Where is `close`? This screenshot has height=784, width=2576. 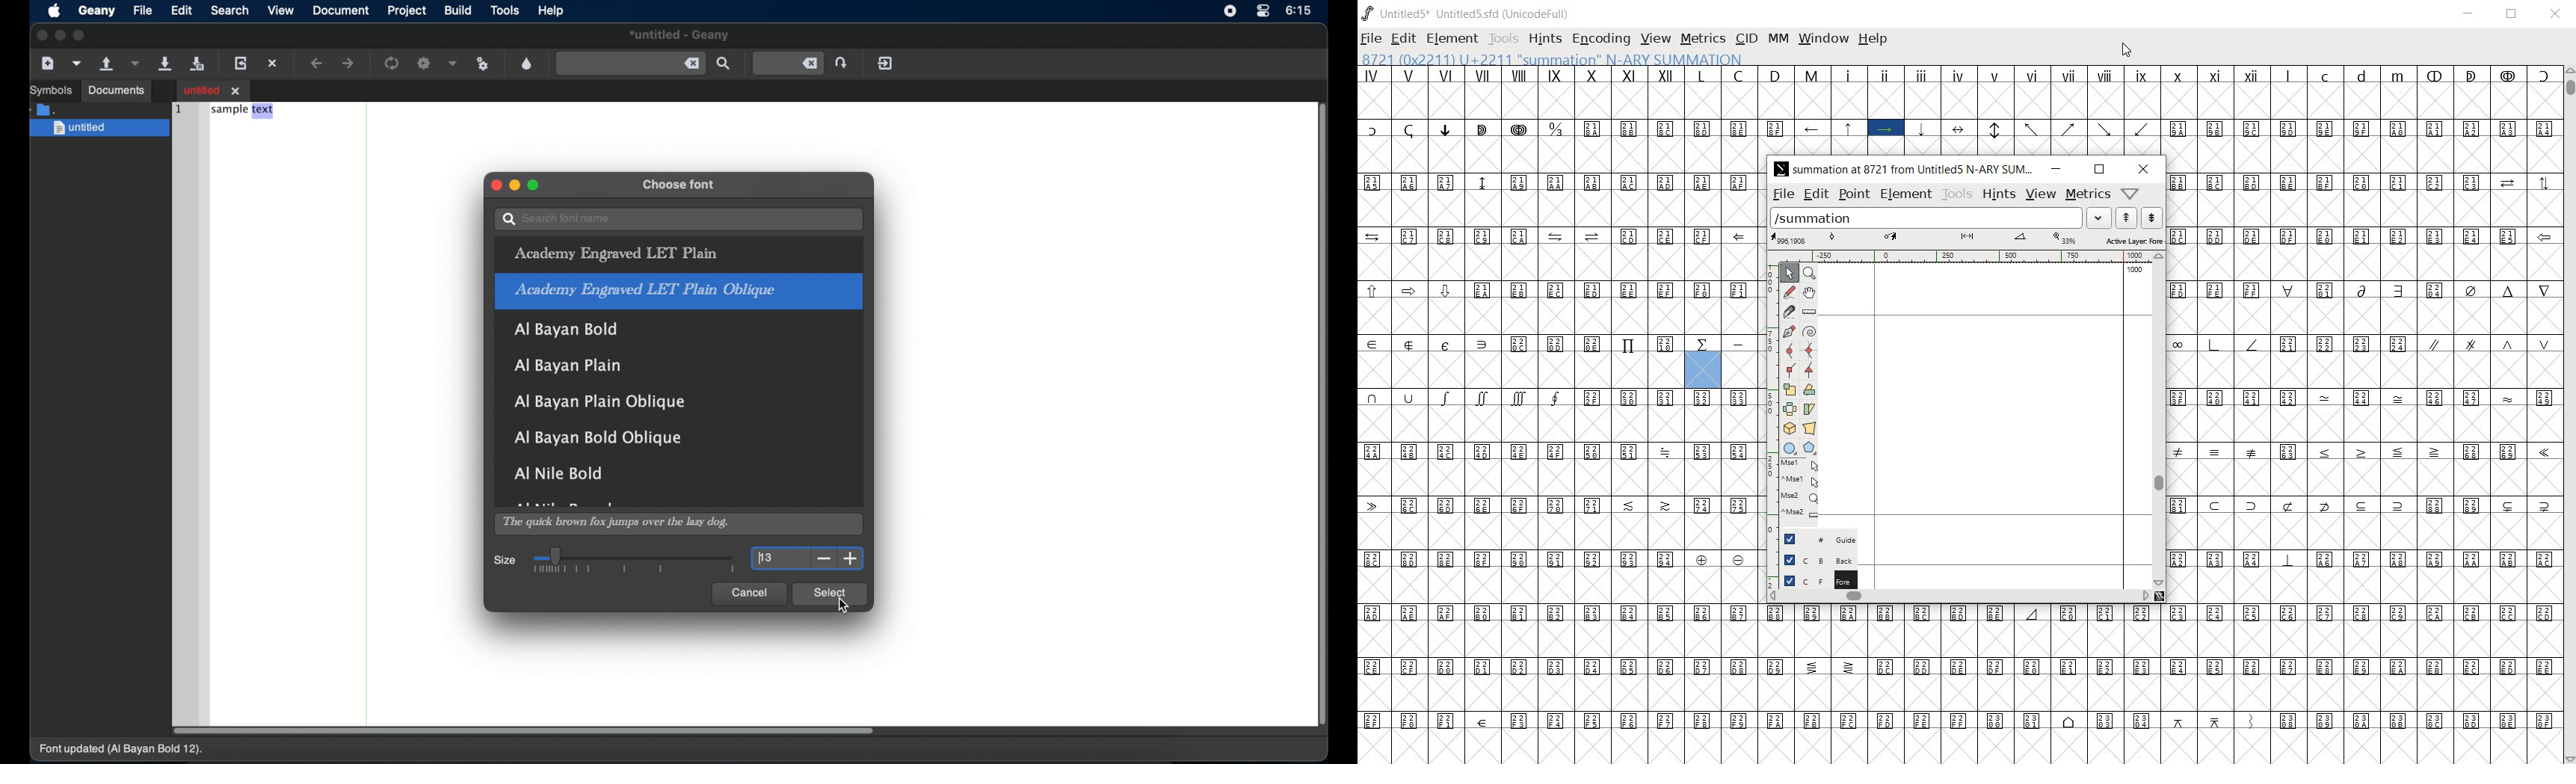
close is located at coordinates (2142, 169).